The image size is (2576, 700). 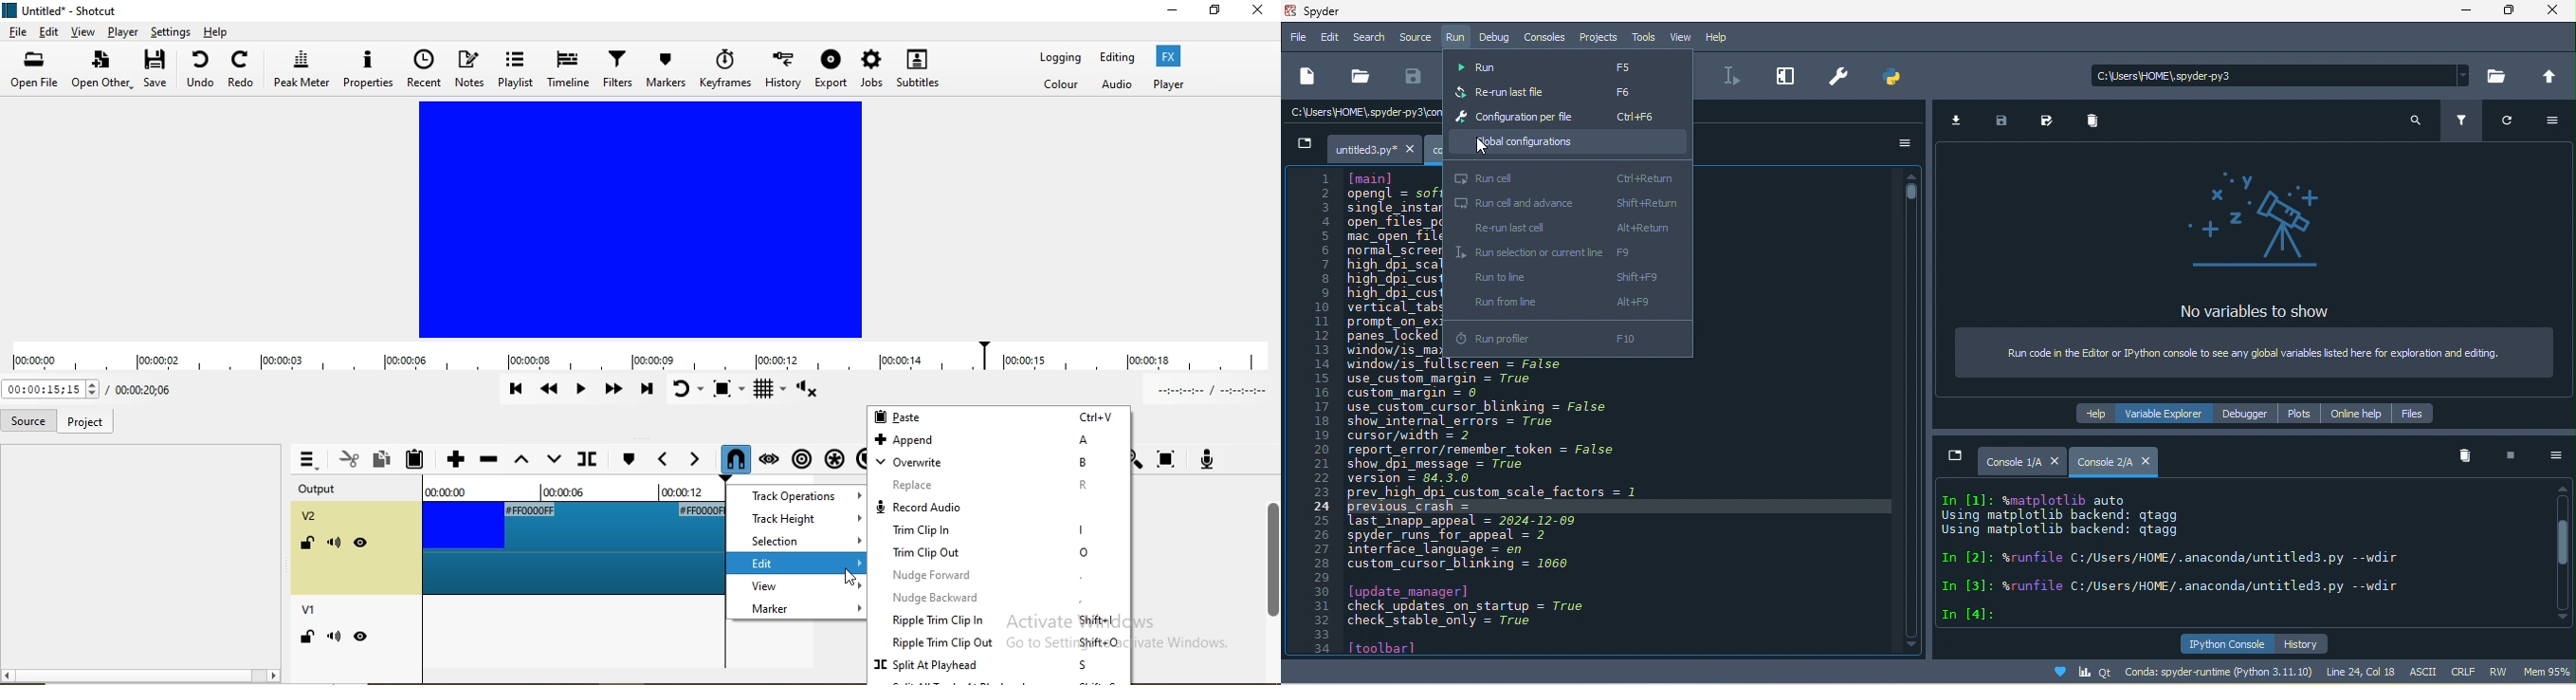 What do you see at coordinates (2550, 673) in the screenshot?
I see `mem 95%` at bounding box center [2550, 673].